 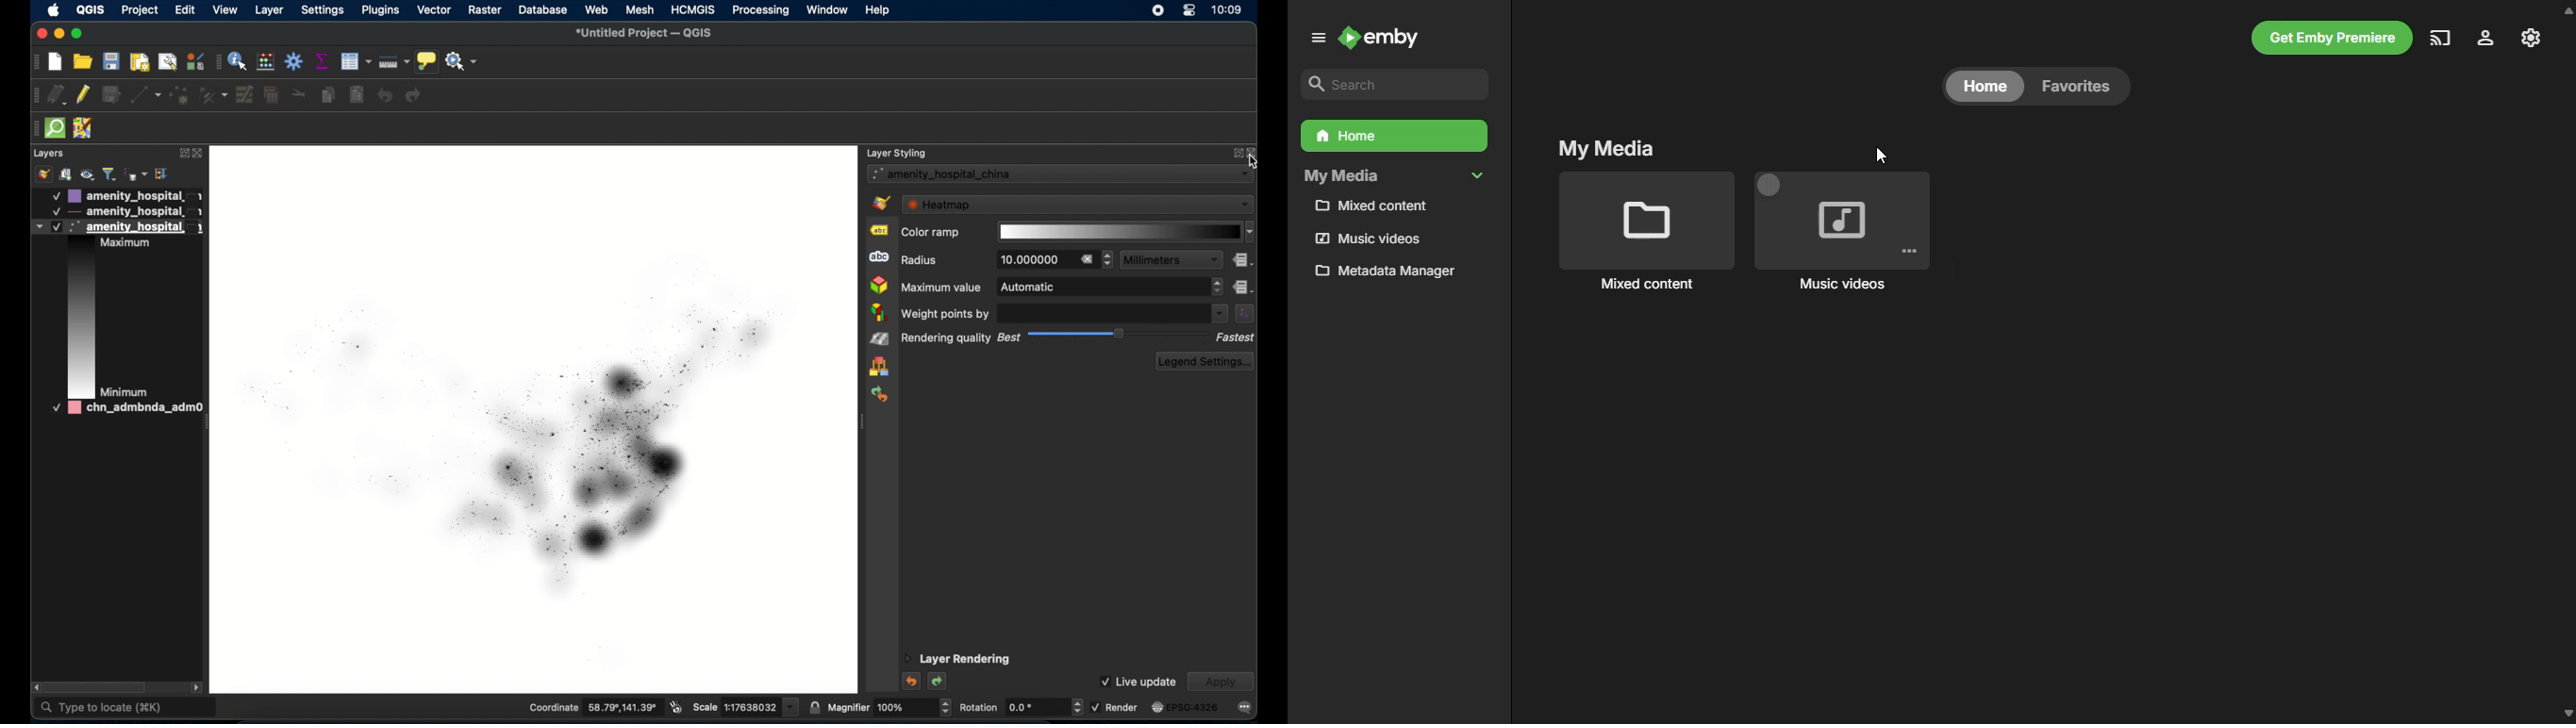 What do you see at coordinates (245, 95) in the screenshot?
I see `modify attributes` at bounding box center [245, 95].